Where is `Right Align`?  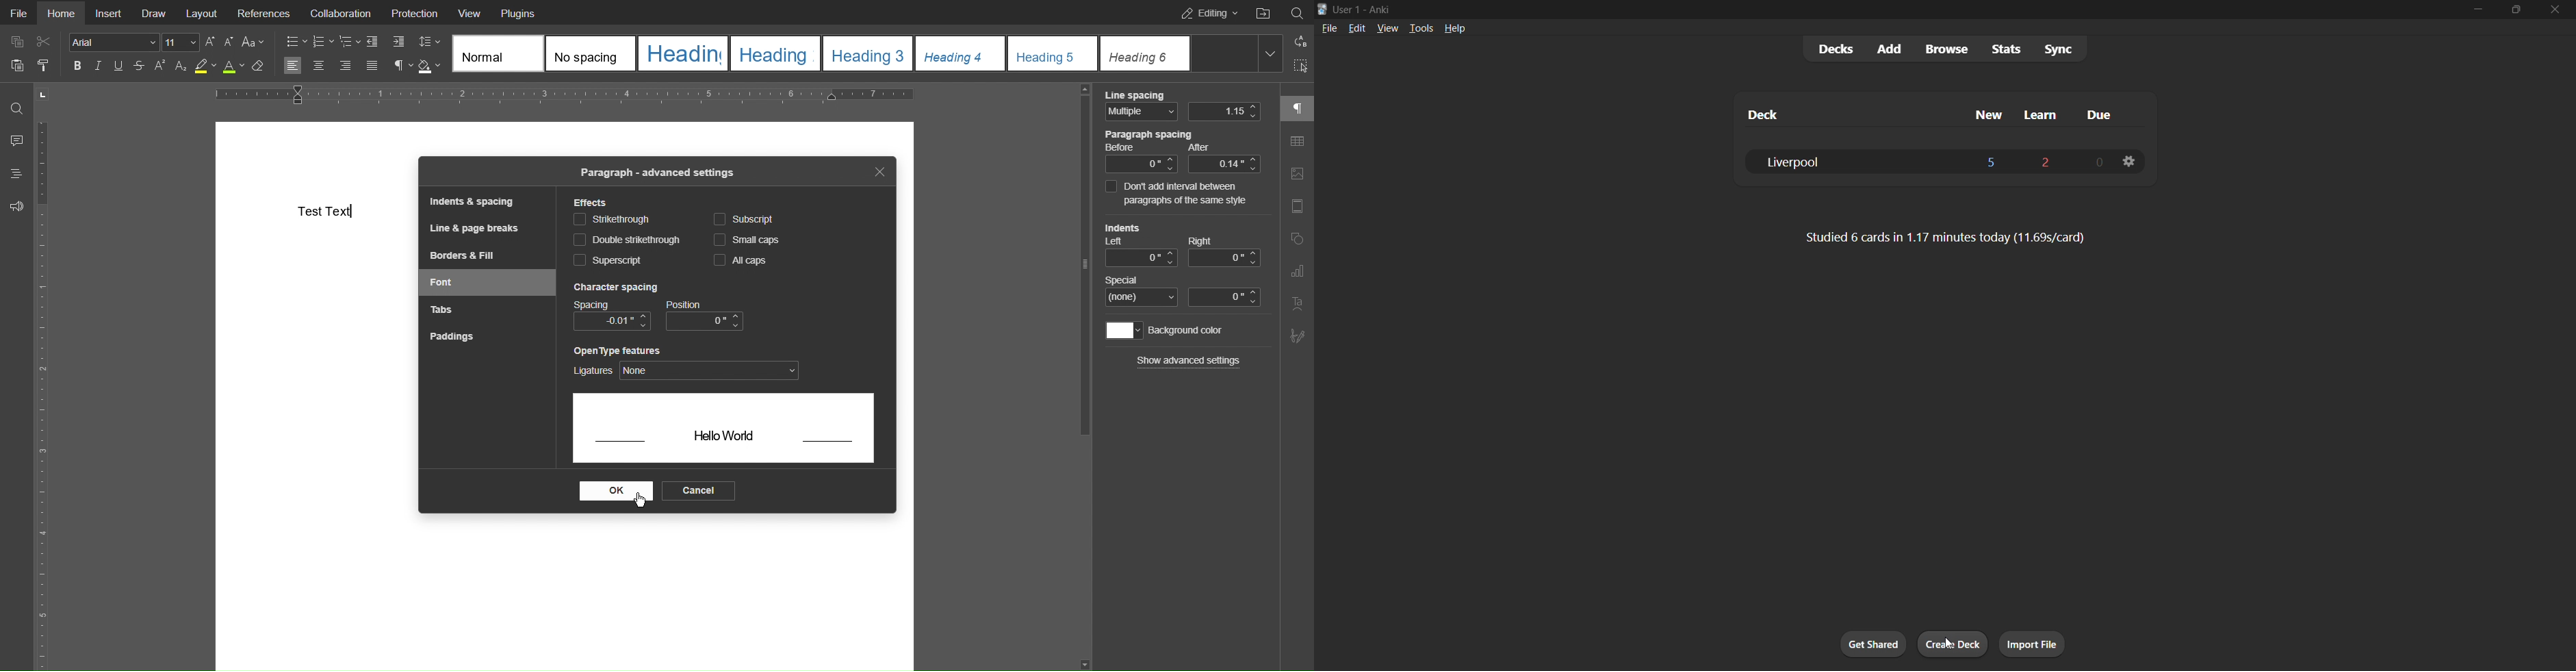 Right Align is located at coordinates (346, 67).